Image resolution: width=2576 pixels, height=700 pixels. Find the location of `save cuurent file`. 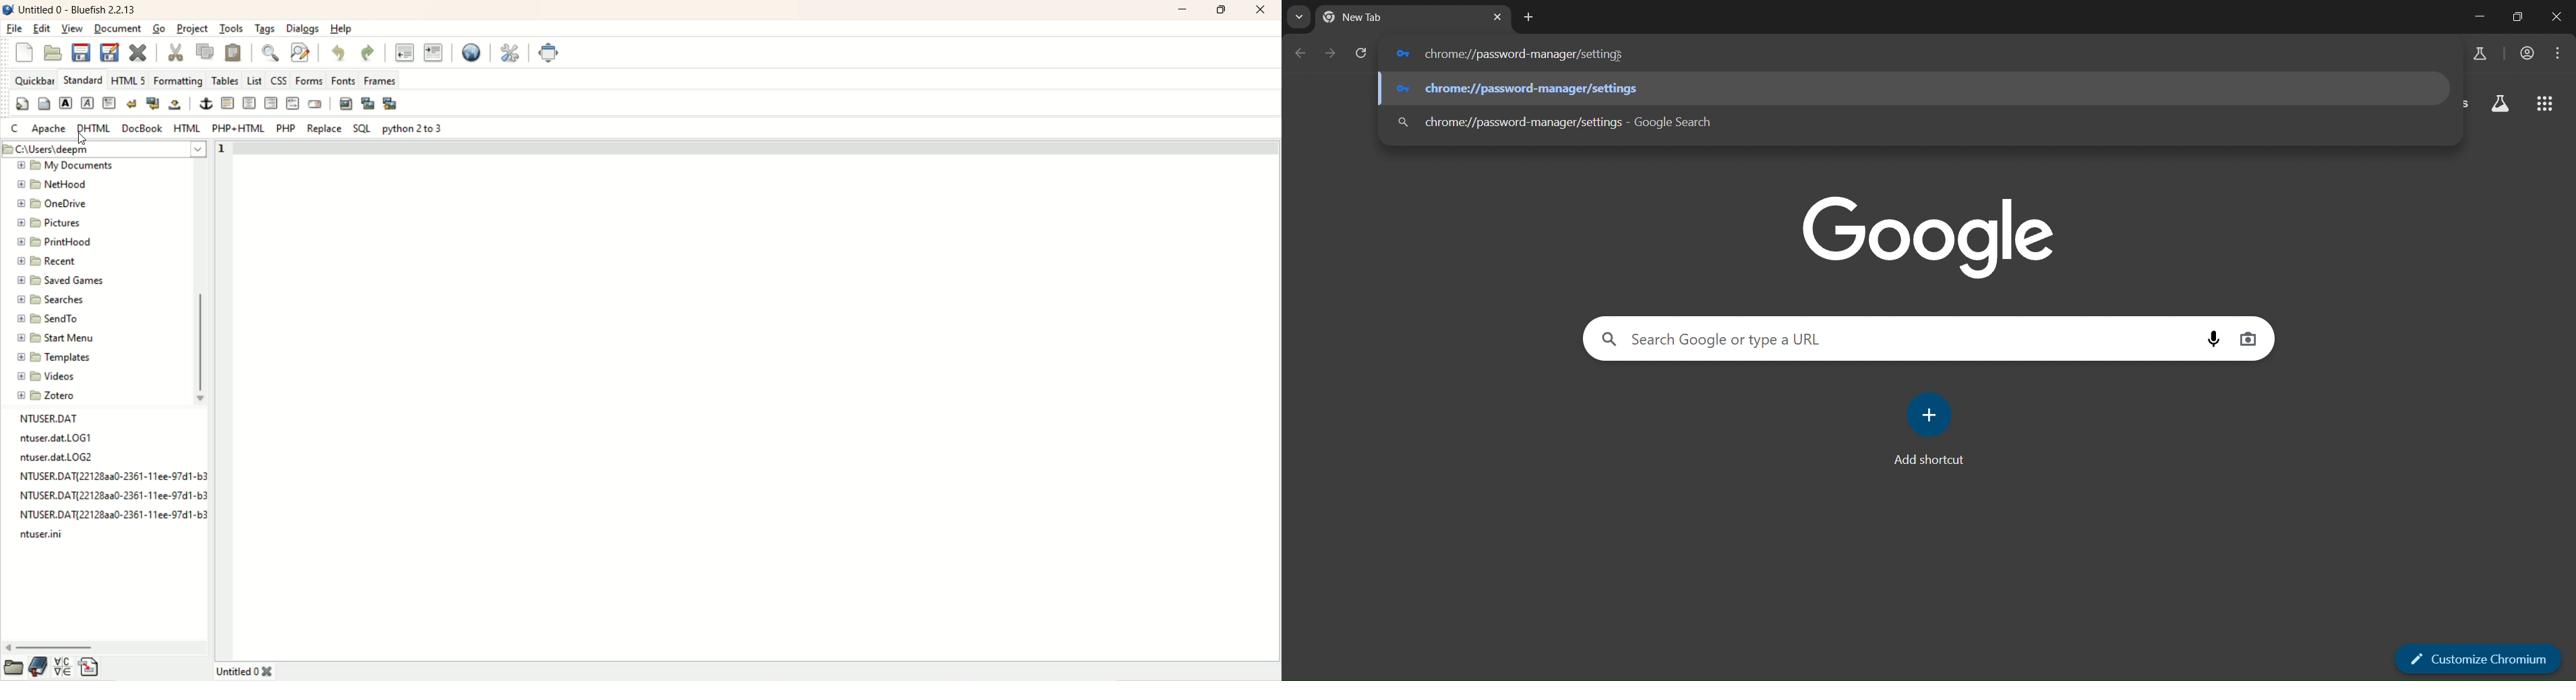

save cuurent file is located at coordinates (81, 51).